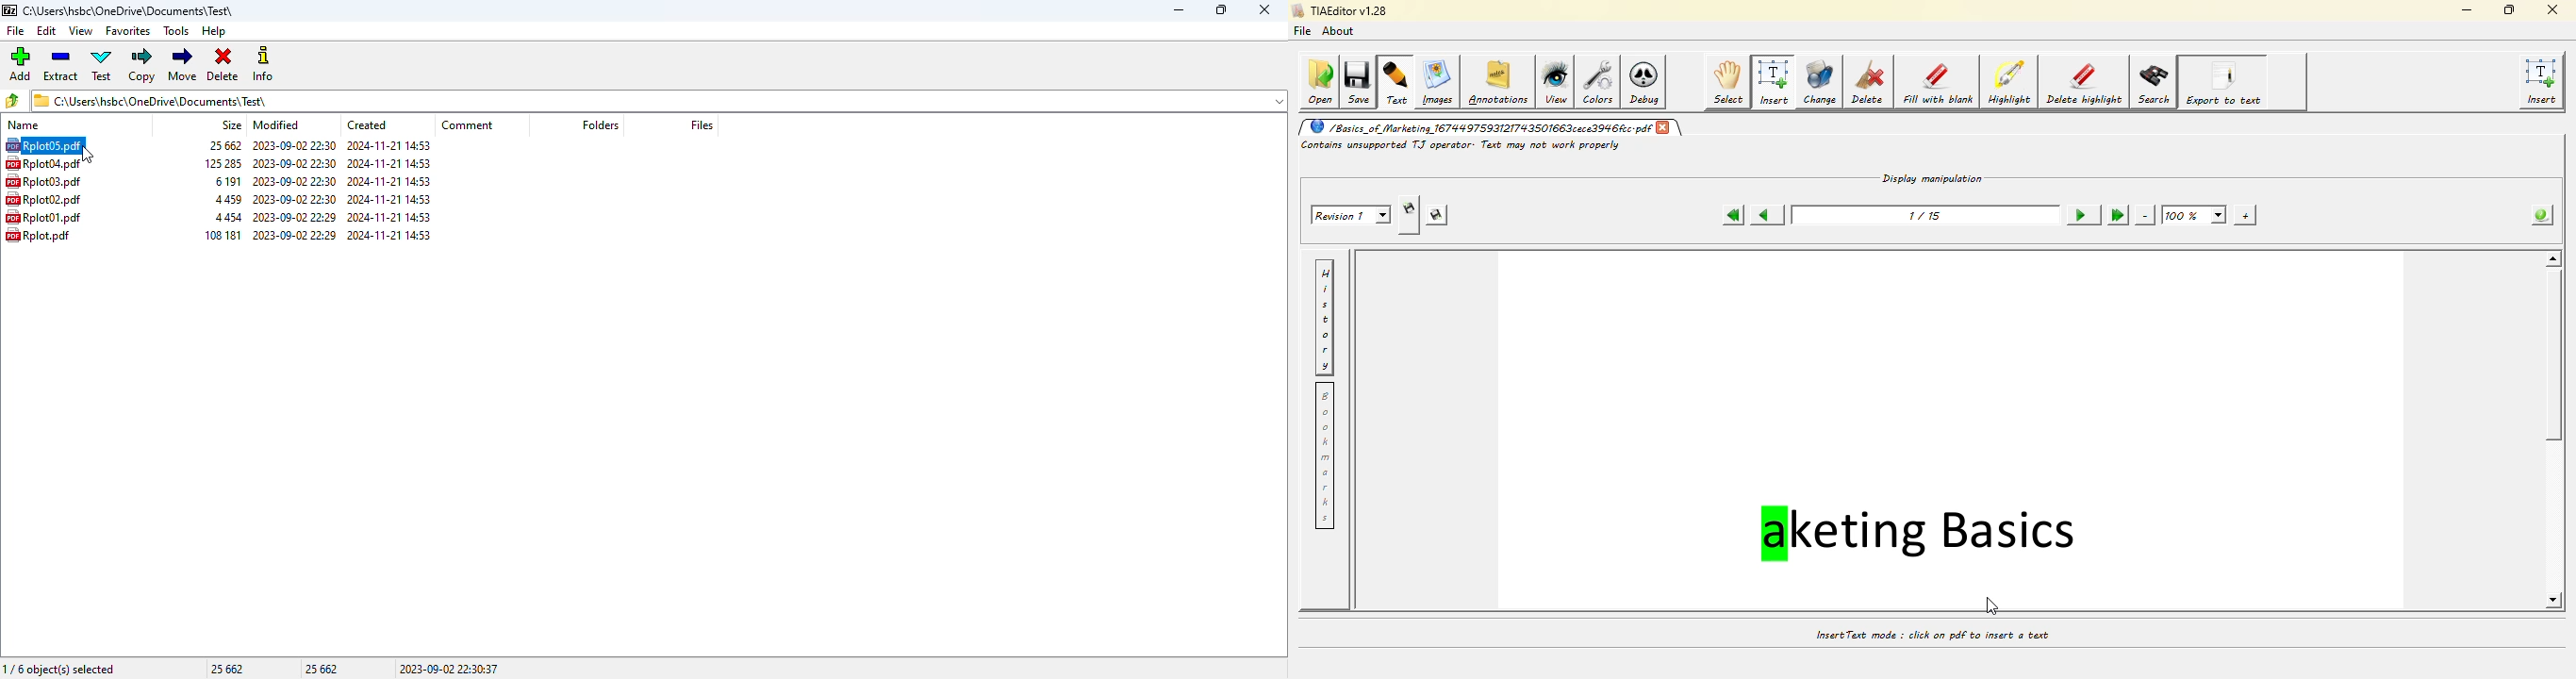 The height and width of the screenshot is (700, 2576). What do you see at coordinates (294, 145) in the screenshot?
I see `modified date and time` at bounding box center [294, 145].